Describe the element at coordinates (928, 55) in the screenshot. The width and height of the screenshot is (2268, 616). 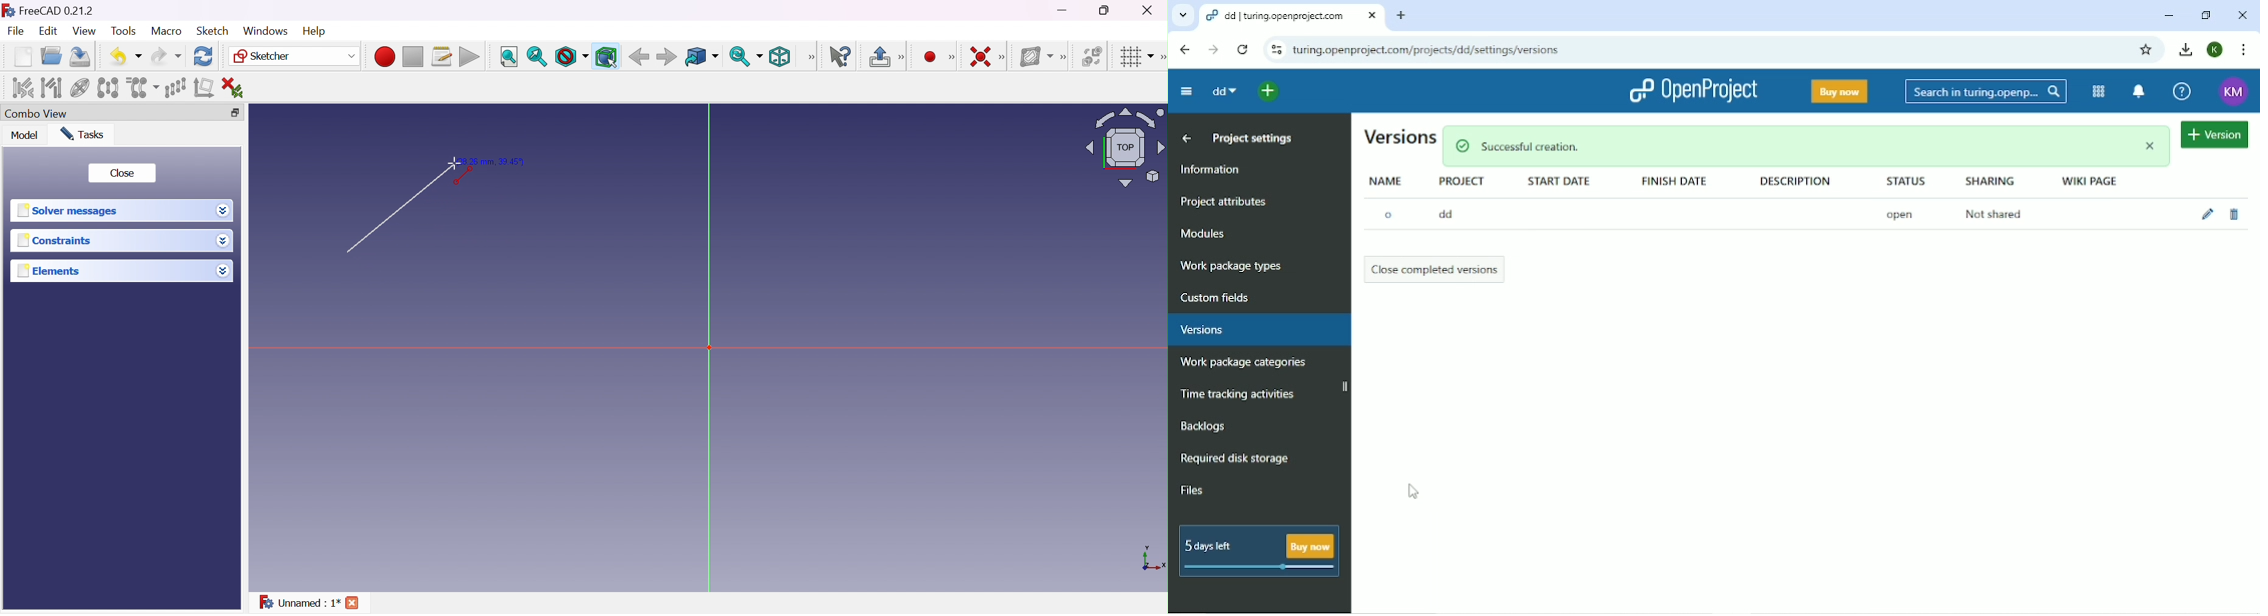
I see `Create point` at that location.